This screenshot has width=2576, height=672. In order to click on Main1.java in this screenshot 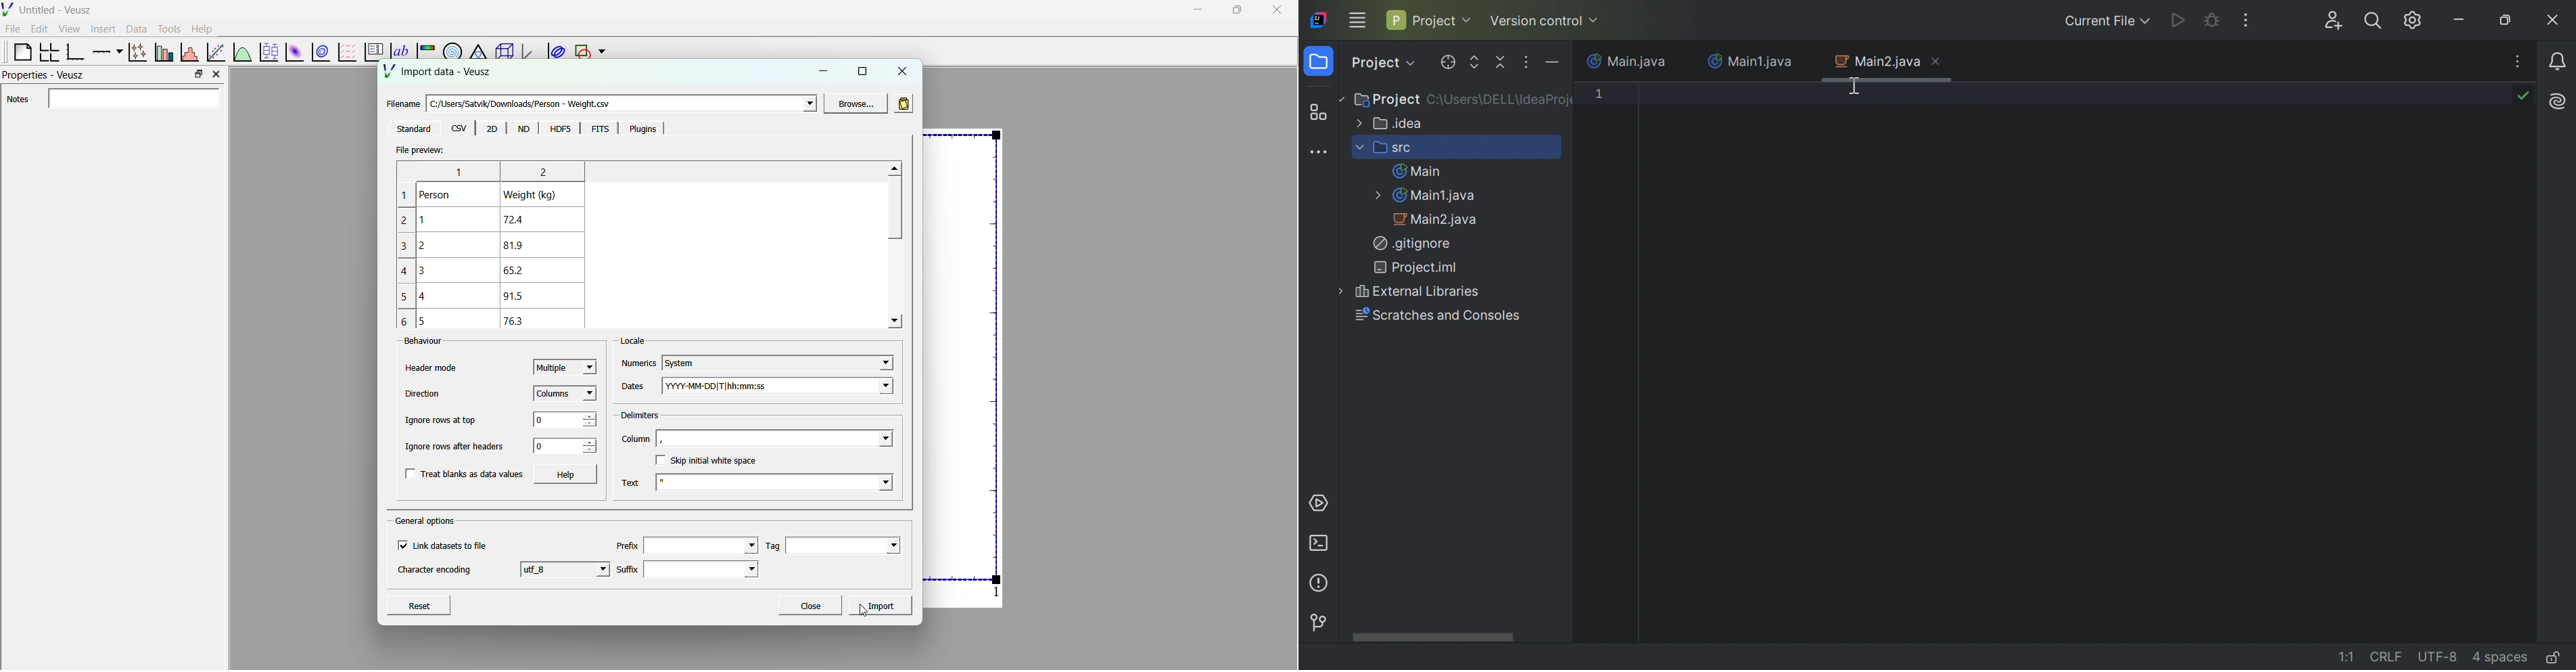, I will do `click(1752, 61)`.